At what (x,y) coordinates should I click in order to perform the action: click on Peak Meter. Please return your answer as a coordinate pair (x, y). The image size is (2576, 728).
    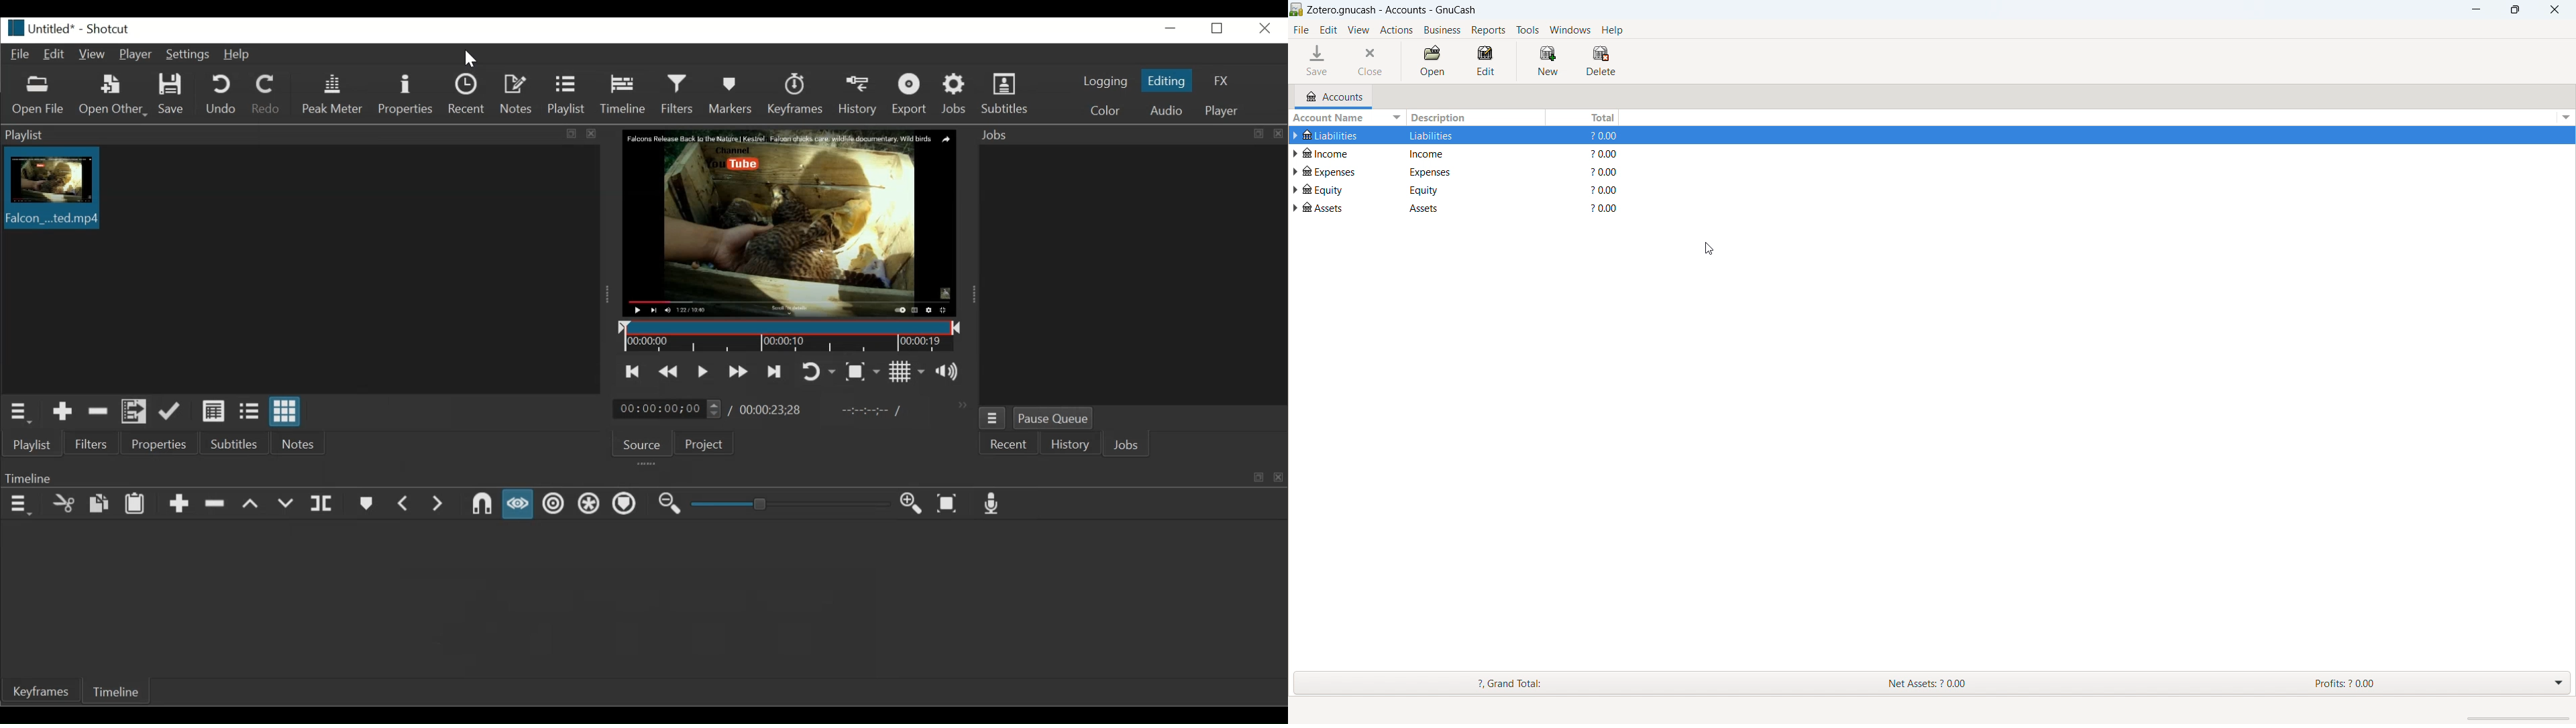
    Looking at the image, I should click on (333, 95).